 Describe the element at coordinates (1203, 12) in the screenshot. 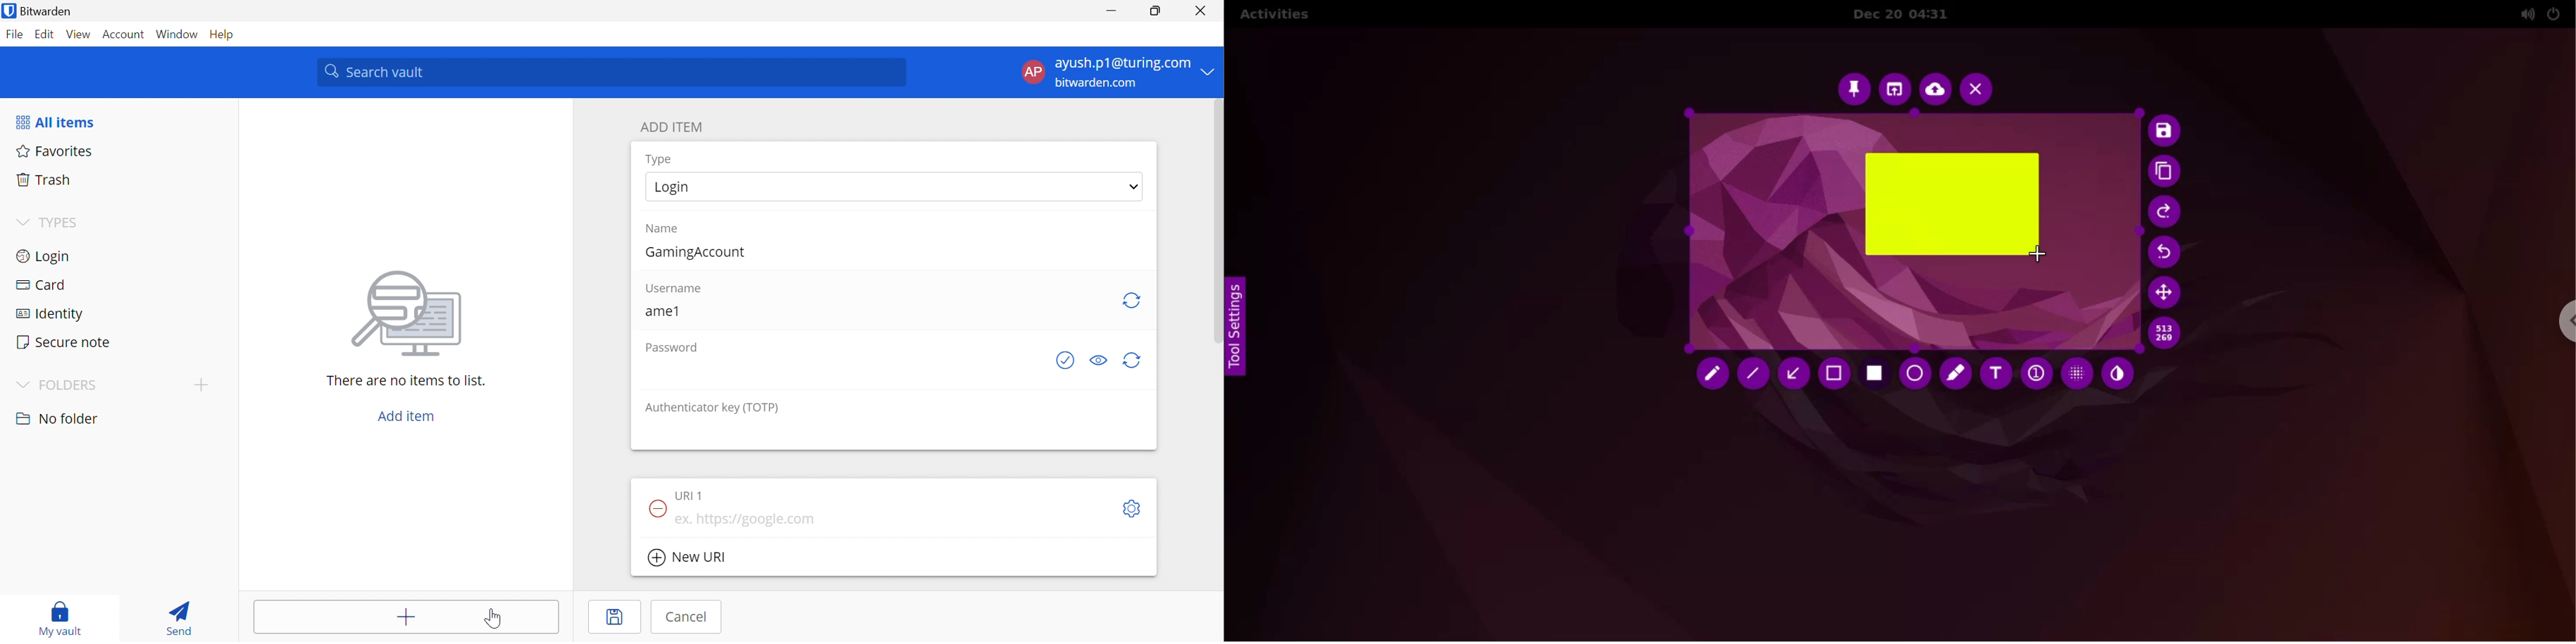

I see `Close` at that location.